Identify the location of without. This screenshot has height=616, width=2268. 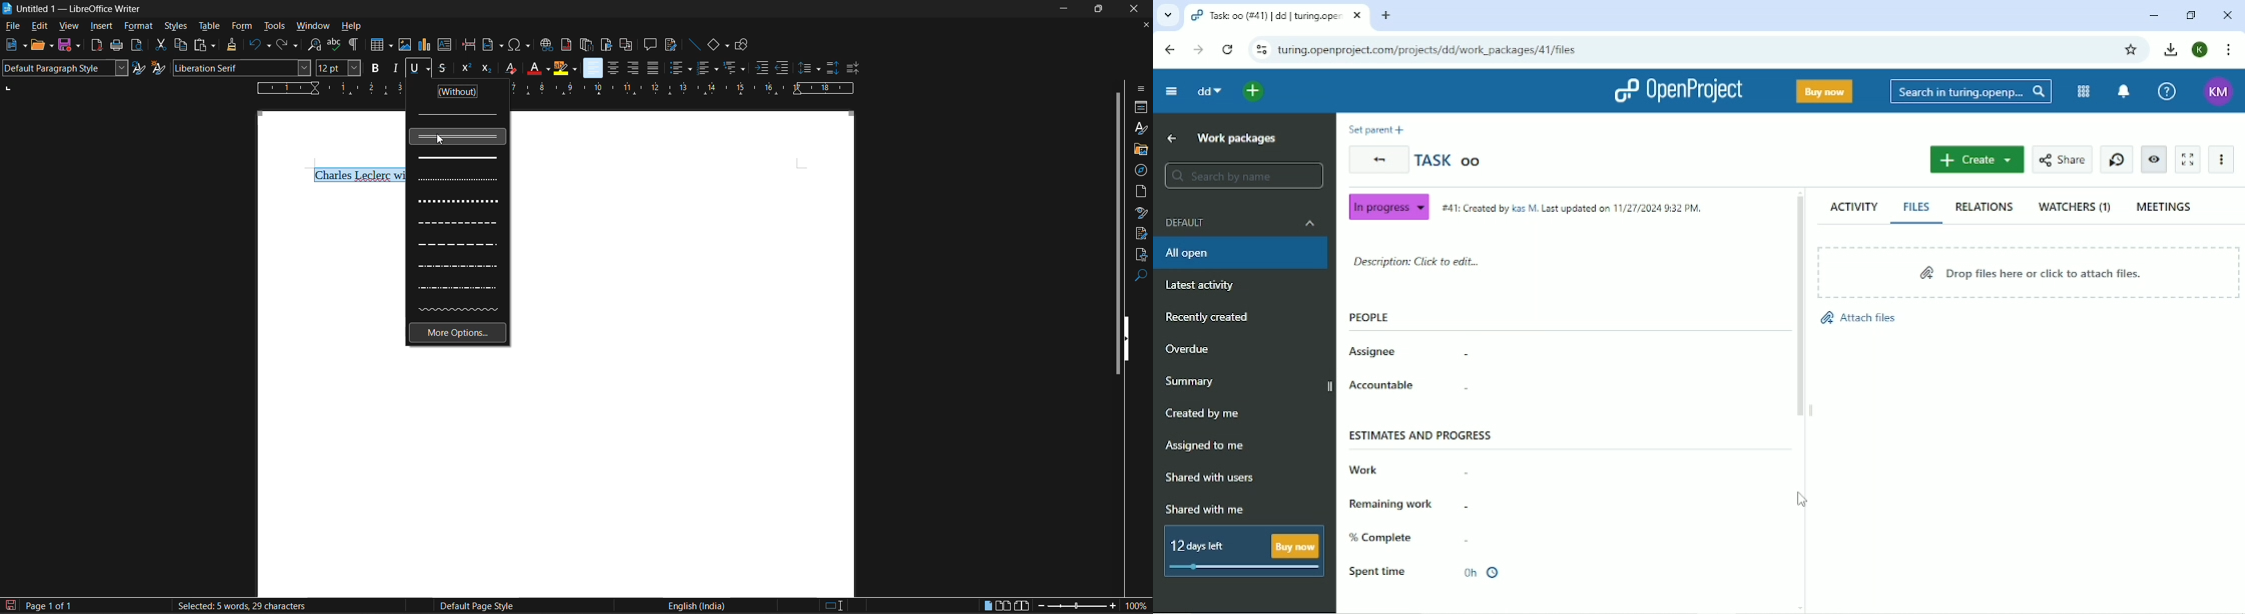
(460, 93).